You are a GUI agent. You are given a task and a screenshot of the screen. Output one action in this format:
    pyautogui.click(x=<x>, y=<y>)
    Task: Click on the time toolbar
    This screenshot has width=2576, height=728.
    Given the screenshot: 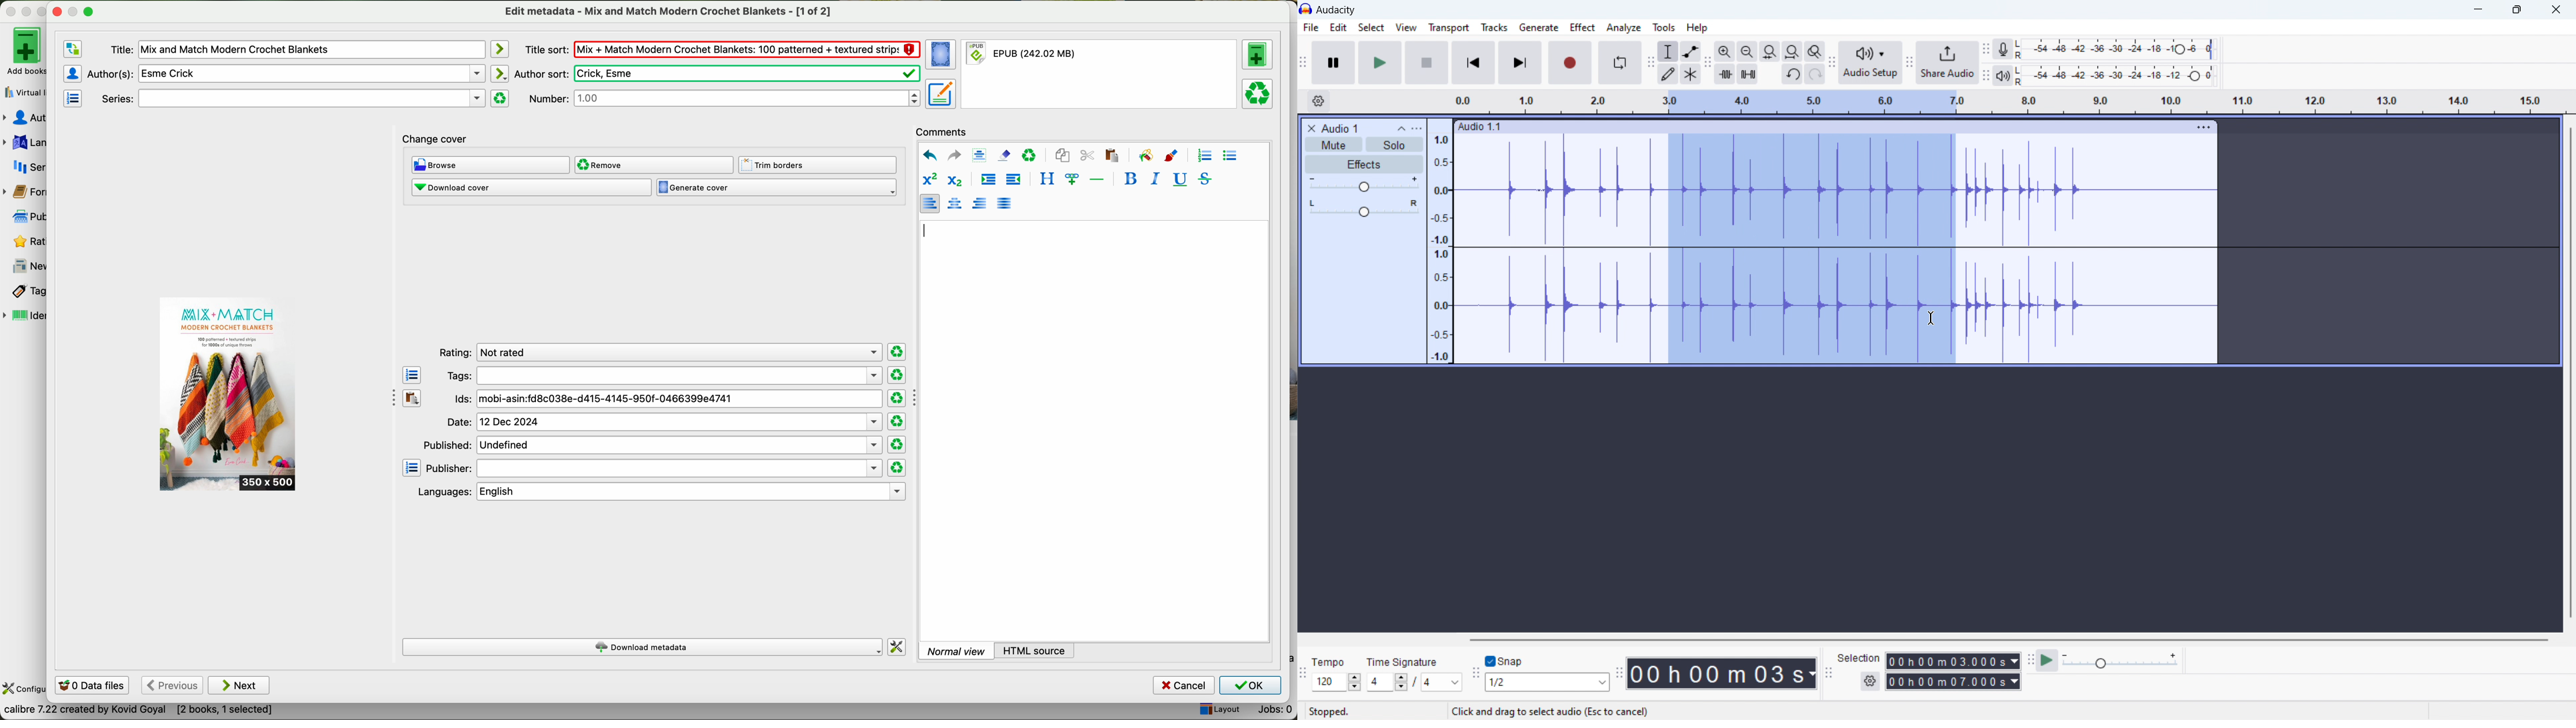 What is the action you would take?
    pyautogui.click(x=1619, y=675)
    